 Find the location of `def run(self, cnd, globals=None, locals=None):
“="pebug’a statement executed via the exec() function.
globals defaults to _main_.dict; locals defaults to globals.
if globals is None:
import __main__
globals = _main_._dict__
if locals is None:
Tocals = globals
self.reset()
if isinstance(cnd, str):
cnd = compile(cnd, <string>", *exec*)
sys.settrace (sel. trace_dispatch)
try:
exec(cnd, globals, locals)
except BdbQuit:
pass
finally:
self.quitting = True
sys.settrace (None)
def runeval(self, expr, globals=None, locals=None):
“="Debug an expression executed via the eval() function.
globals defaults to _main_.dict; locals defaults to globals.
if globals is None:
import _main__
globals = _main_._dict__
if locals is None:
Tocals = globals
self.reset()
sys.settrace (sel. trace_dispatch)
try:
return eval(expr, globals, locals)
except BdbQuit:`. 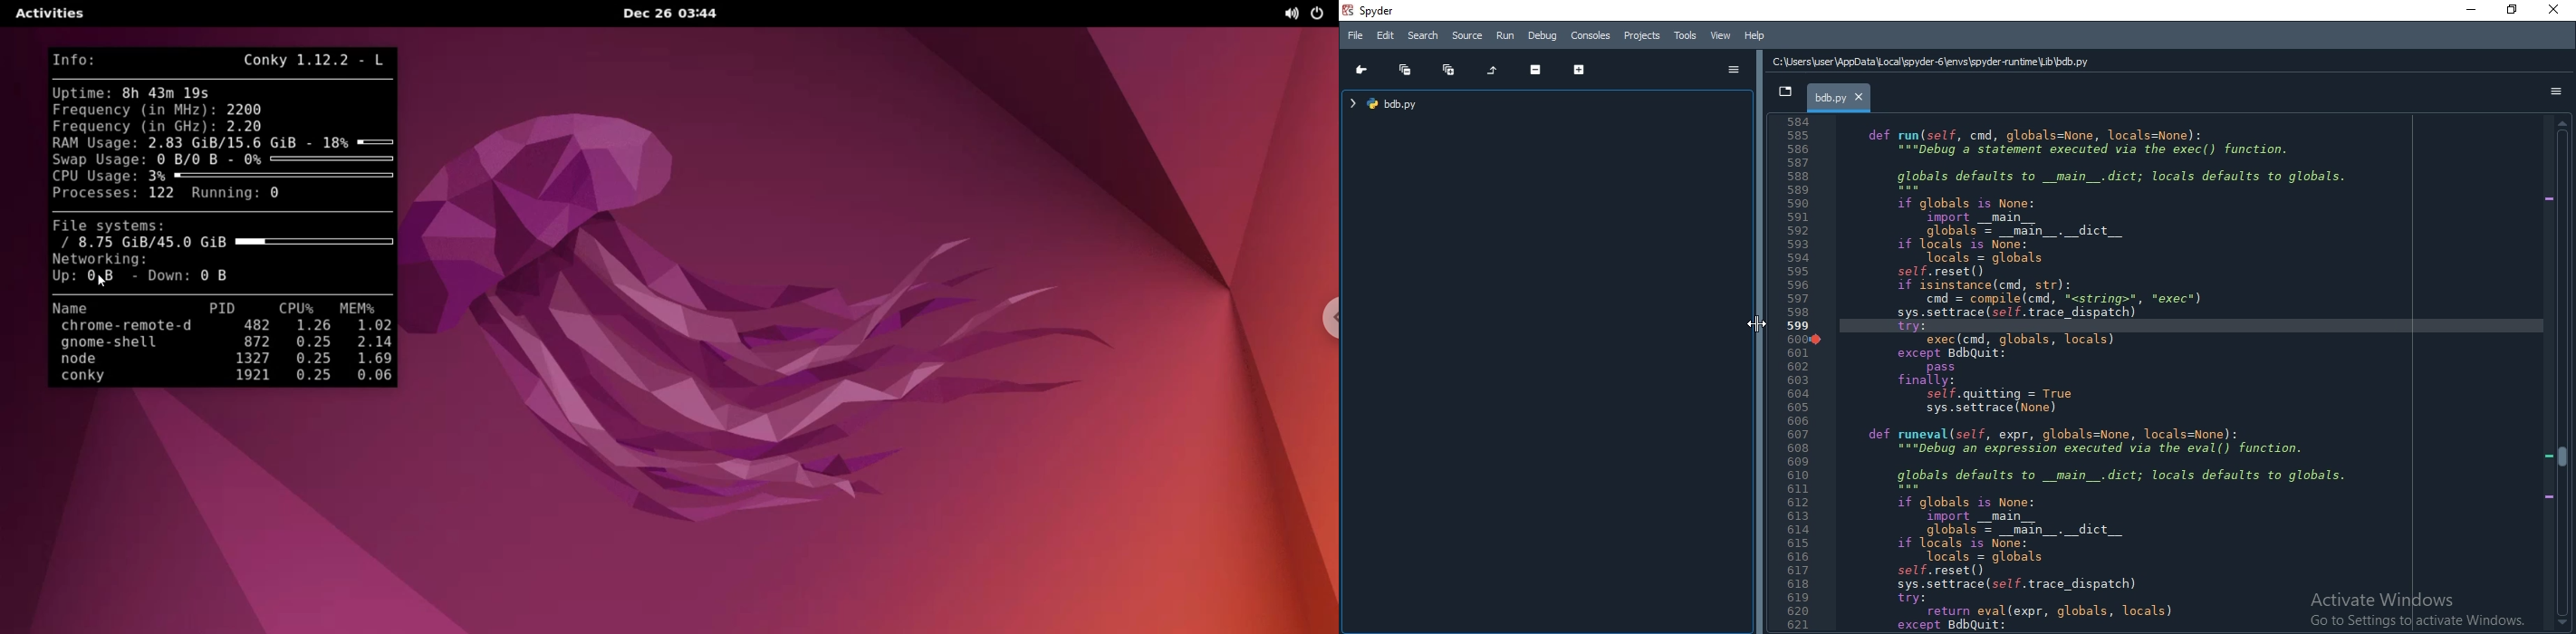

def run(self, cnd, globals=None, locals=None):
“="pebug’a statement executed via the exec() function.
globals defaults to _main_.dict; locals defaults to globals.
if globals is None:
import __main__
globals = _main_._dict__
if locals is None:
Tocals = globals
self.reset()
if isinstance(cnd, str):
cnd = compile(cnd, <string>", *exec*)
sys.settrace (sel. trace_dispatch)
try:
exec(cnd, globals, locals)
except BdbQuit:
pass
finally:
self.quitting = True
sys.settrace (None)
def runeval(self, expr, globals=None, locals=None):
“="Debug an expression executed via the eval() function.
globals defaults to _main_.dict; locals defaults to globals.
if globals is None:
import _main__
globals = _main_._dict__
if locals is None:
Tocals = globals
self.reset()
sys.settrace (sel. trace_dispatch)
try:
return eval(expr, globals, locals)
except BdbQuit: is located at coordinates (2114, 376).